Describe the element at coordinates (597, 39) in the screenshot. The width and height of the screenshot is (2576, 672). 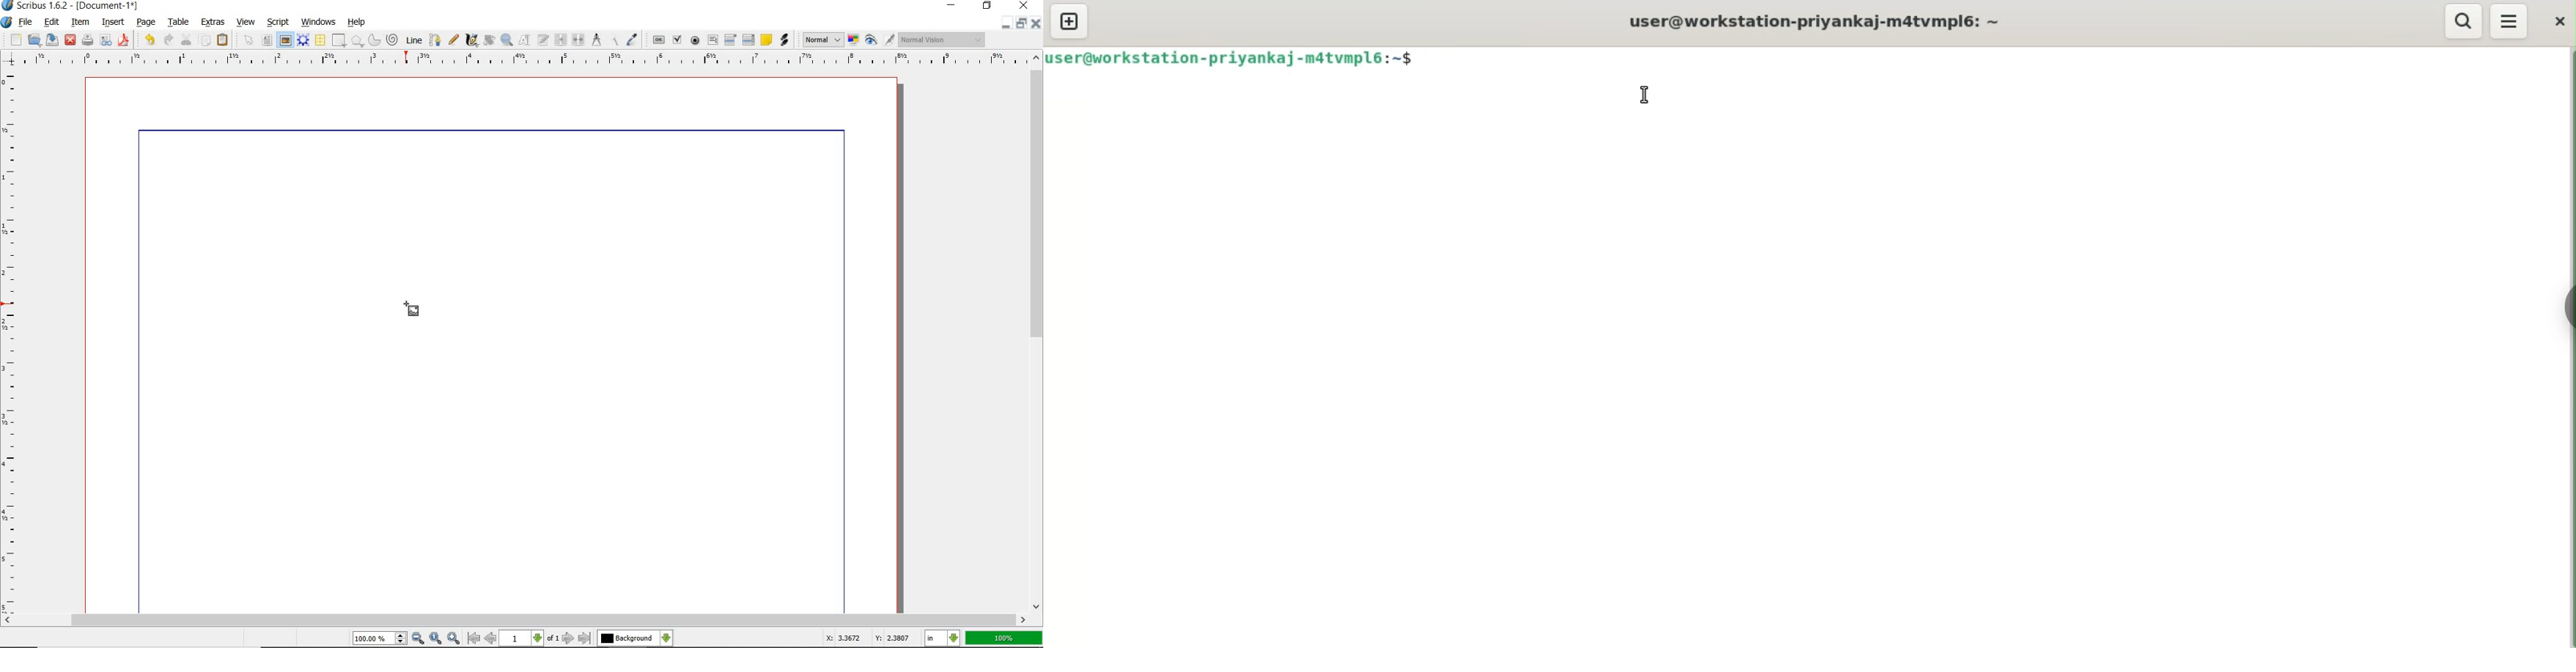
I see `measurements` at that location.